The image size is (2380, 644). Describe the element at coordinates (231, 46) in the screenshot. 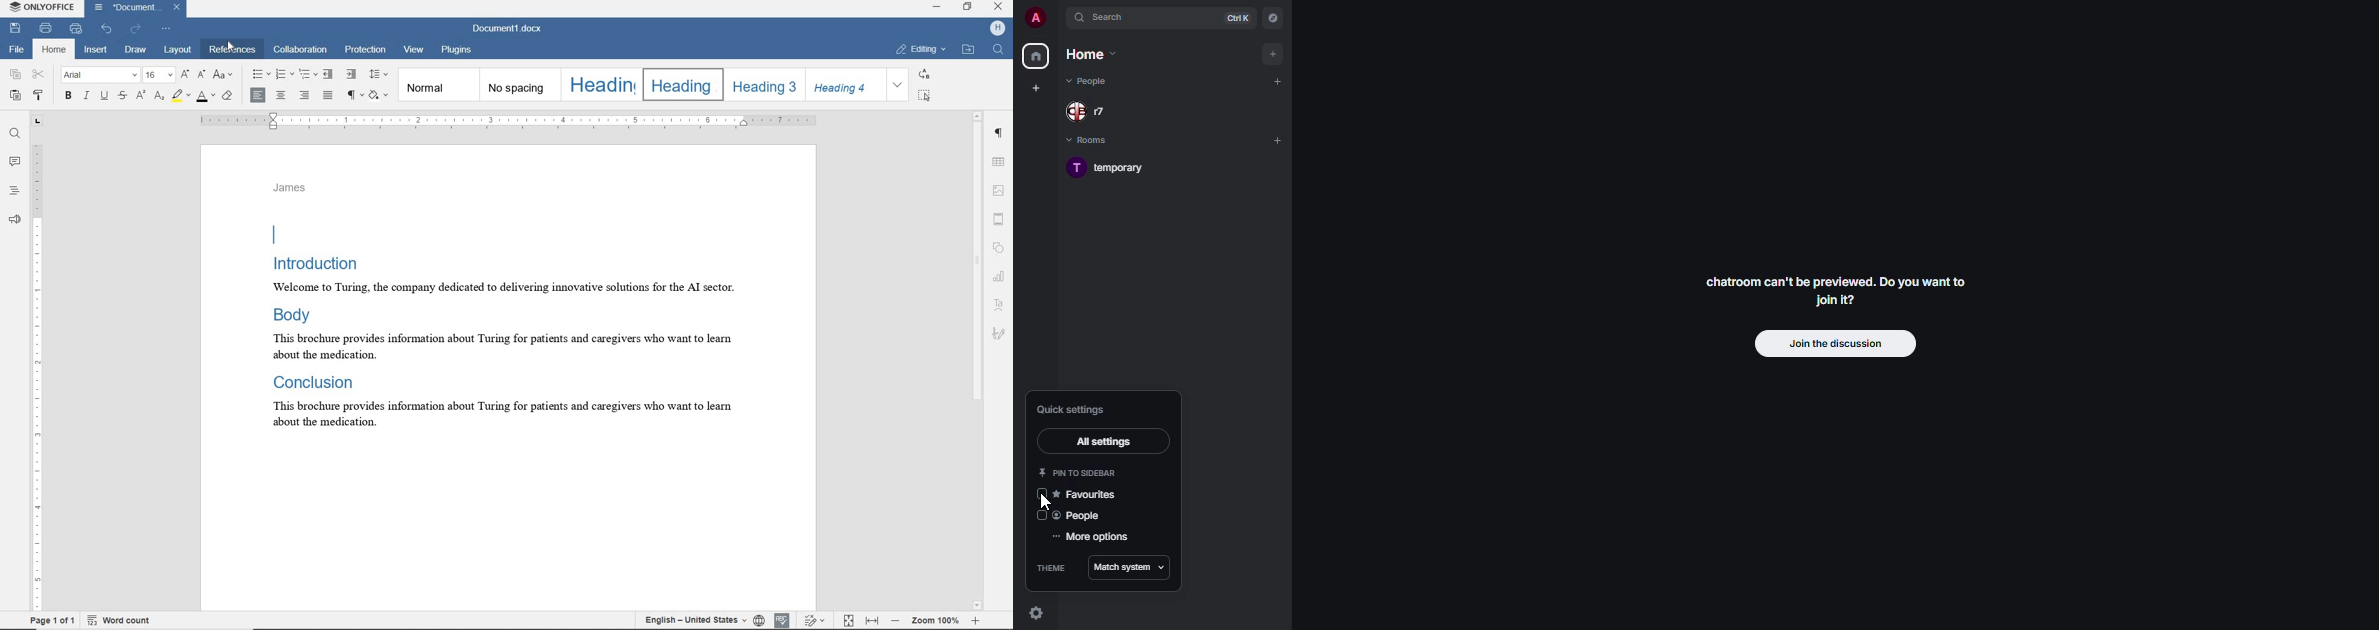

I see `Cursor` at that location.